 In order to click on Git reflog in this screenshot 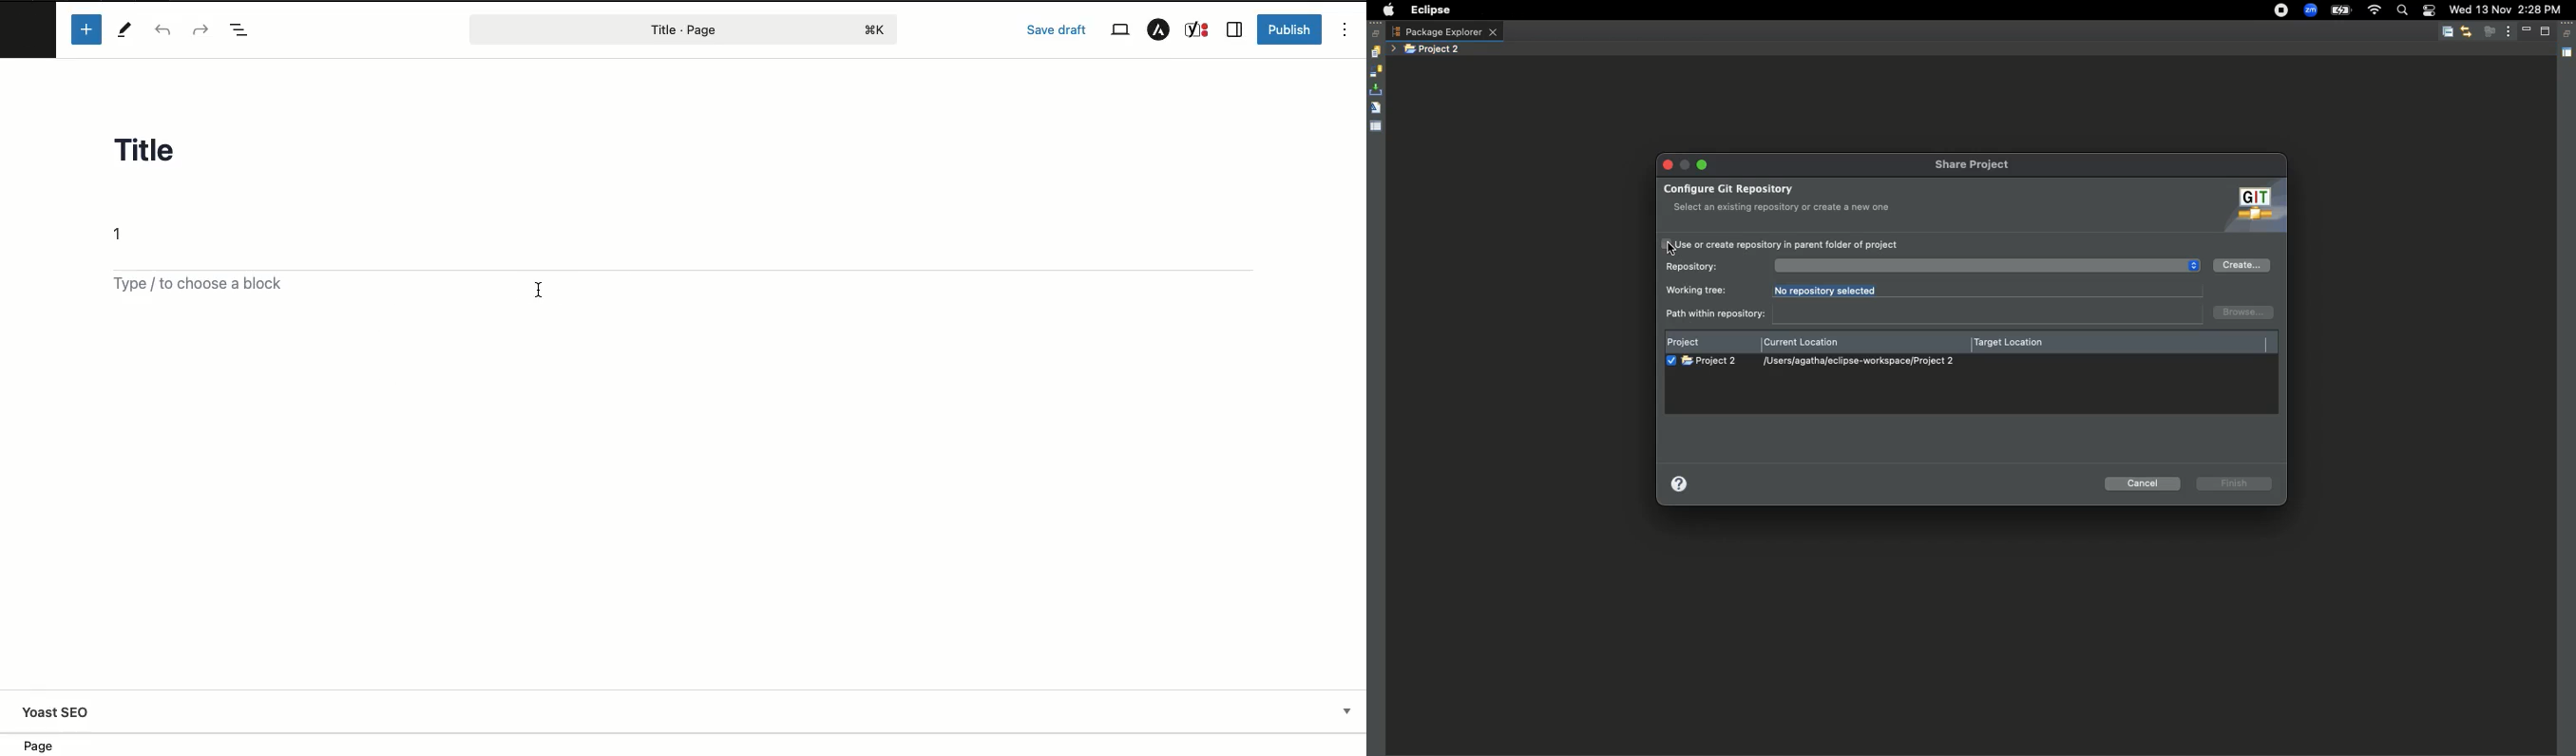, I will do `click(1376, 109)`.